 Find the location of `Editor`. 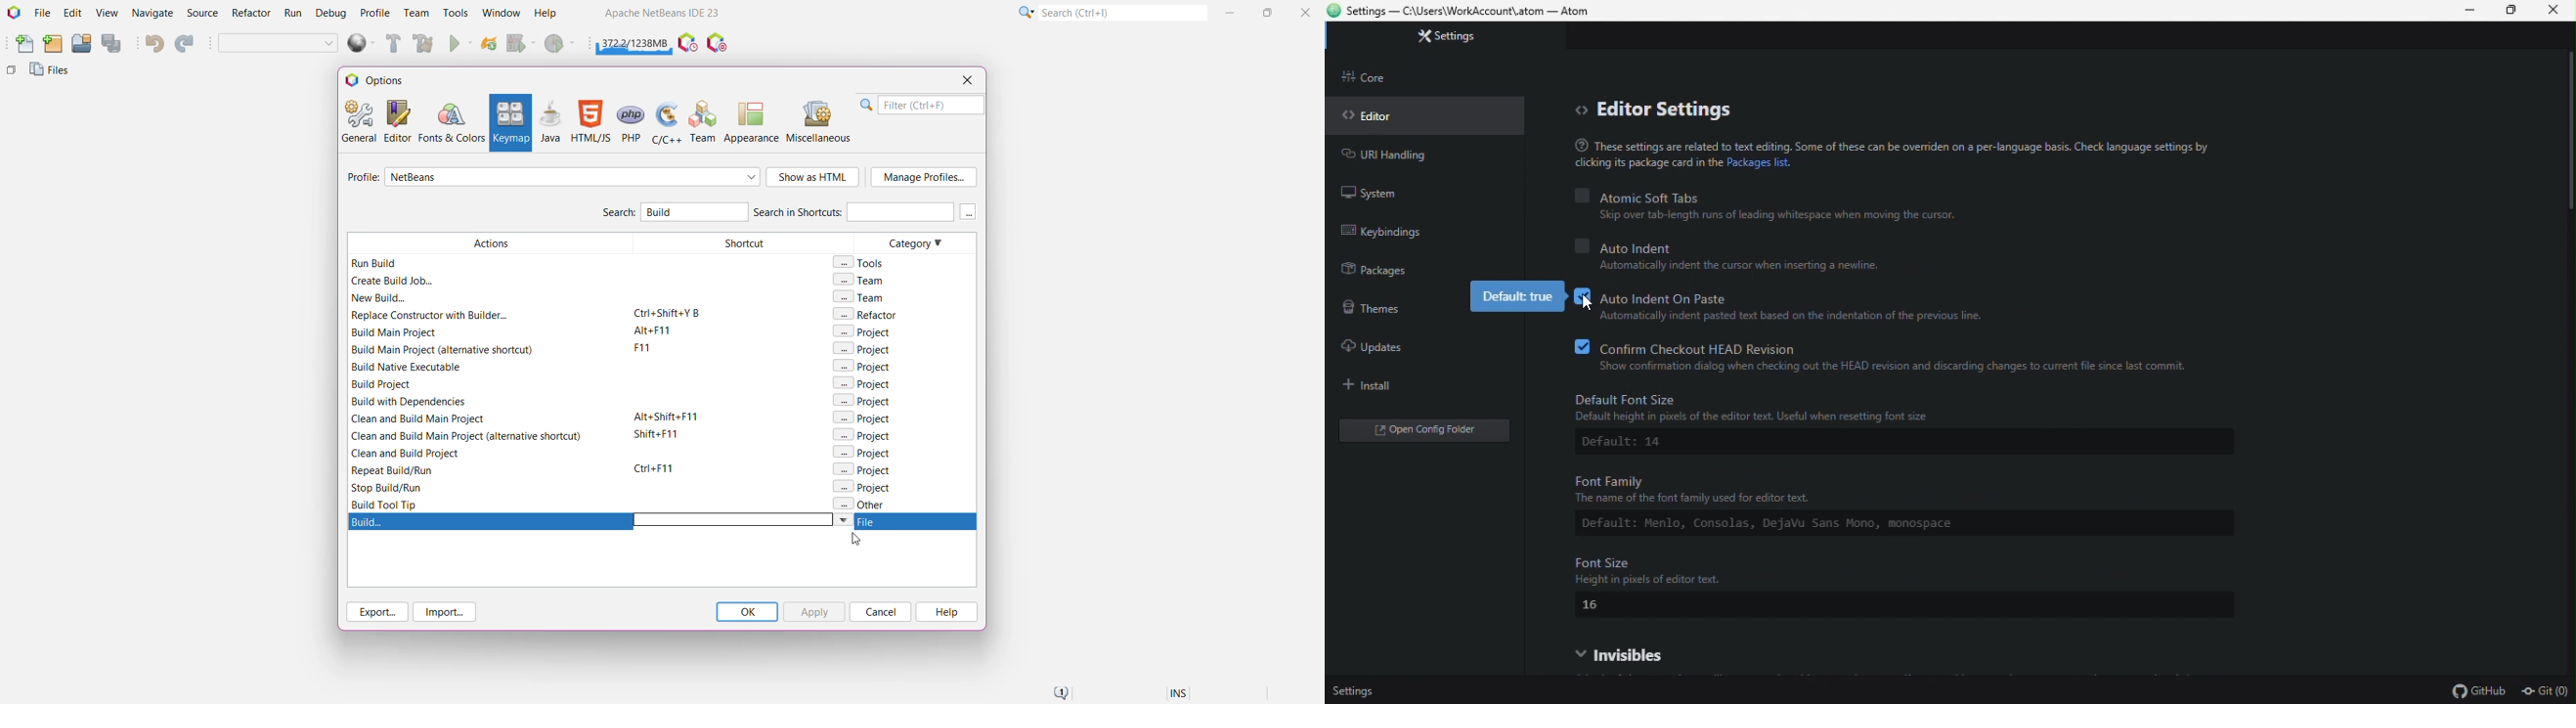

Editor is located at coordinates (395, 121).